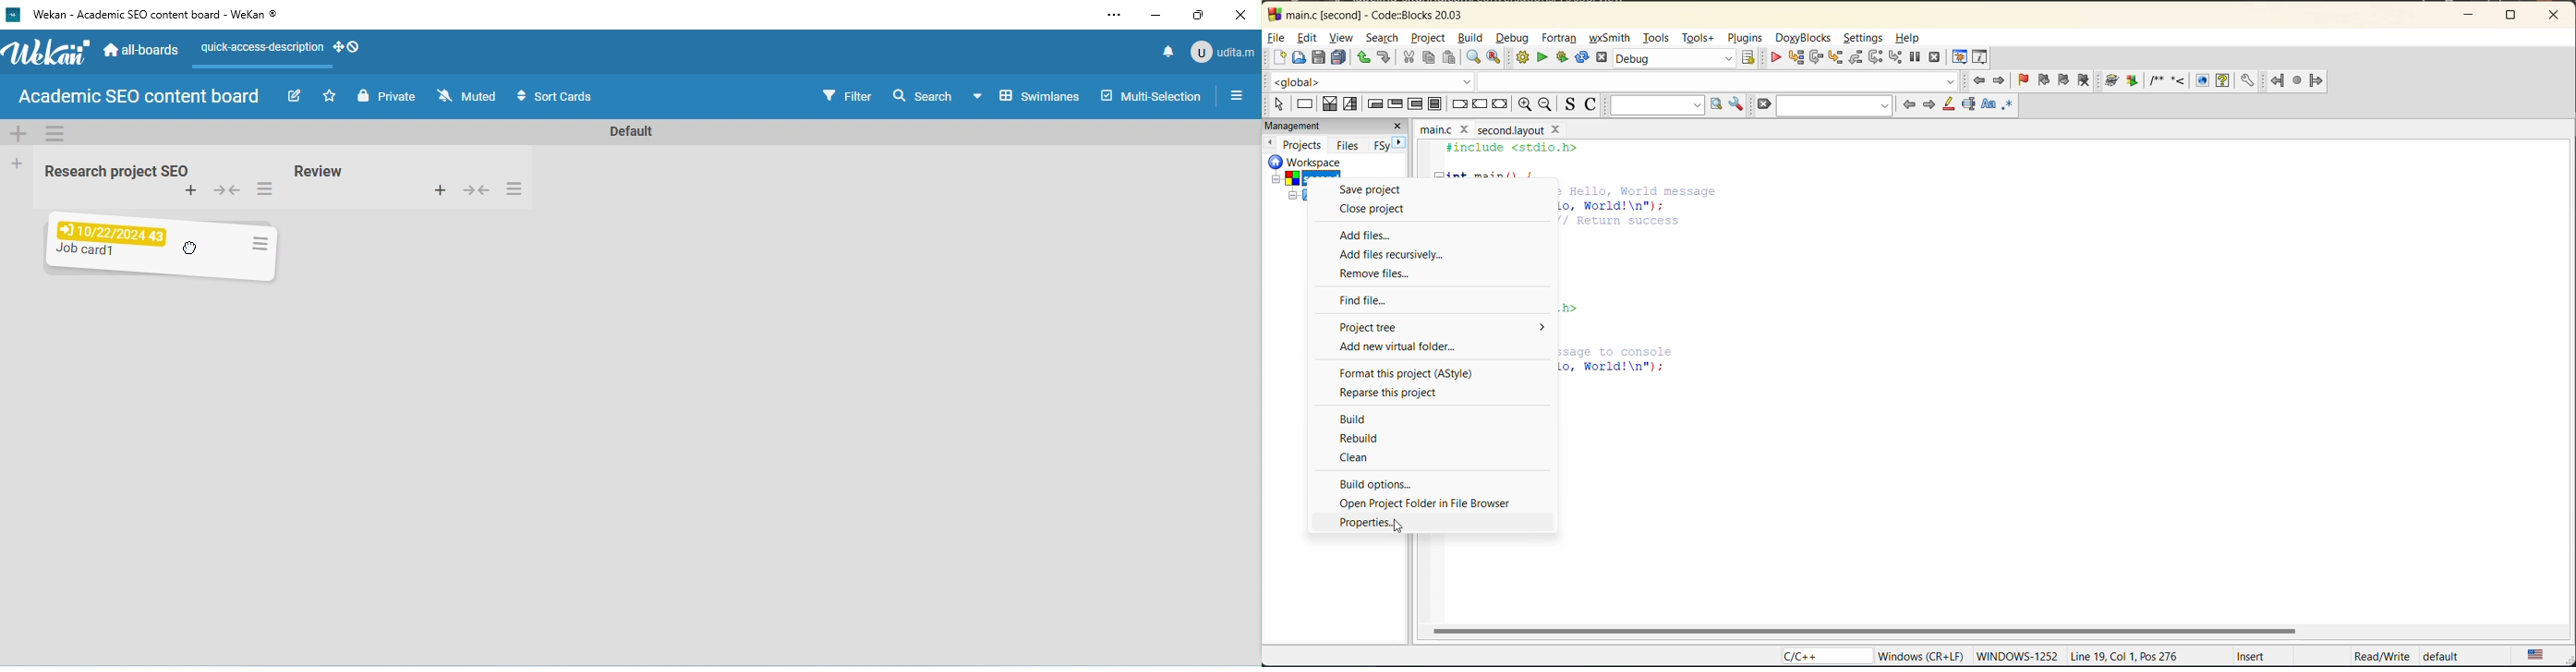  Describe the element at coordinates (331, 96) in the screenshot. I see `star this board` at that location.